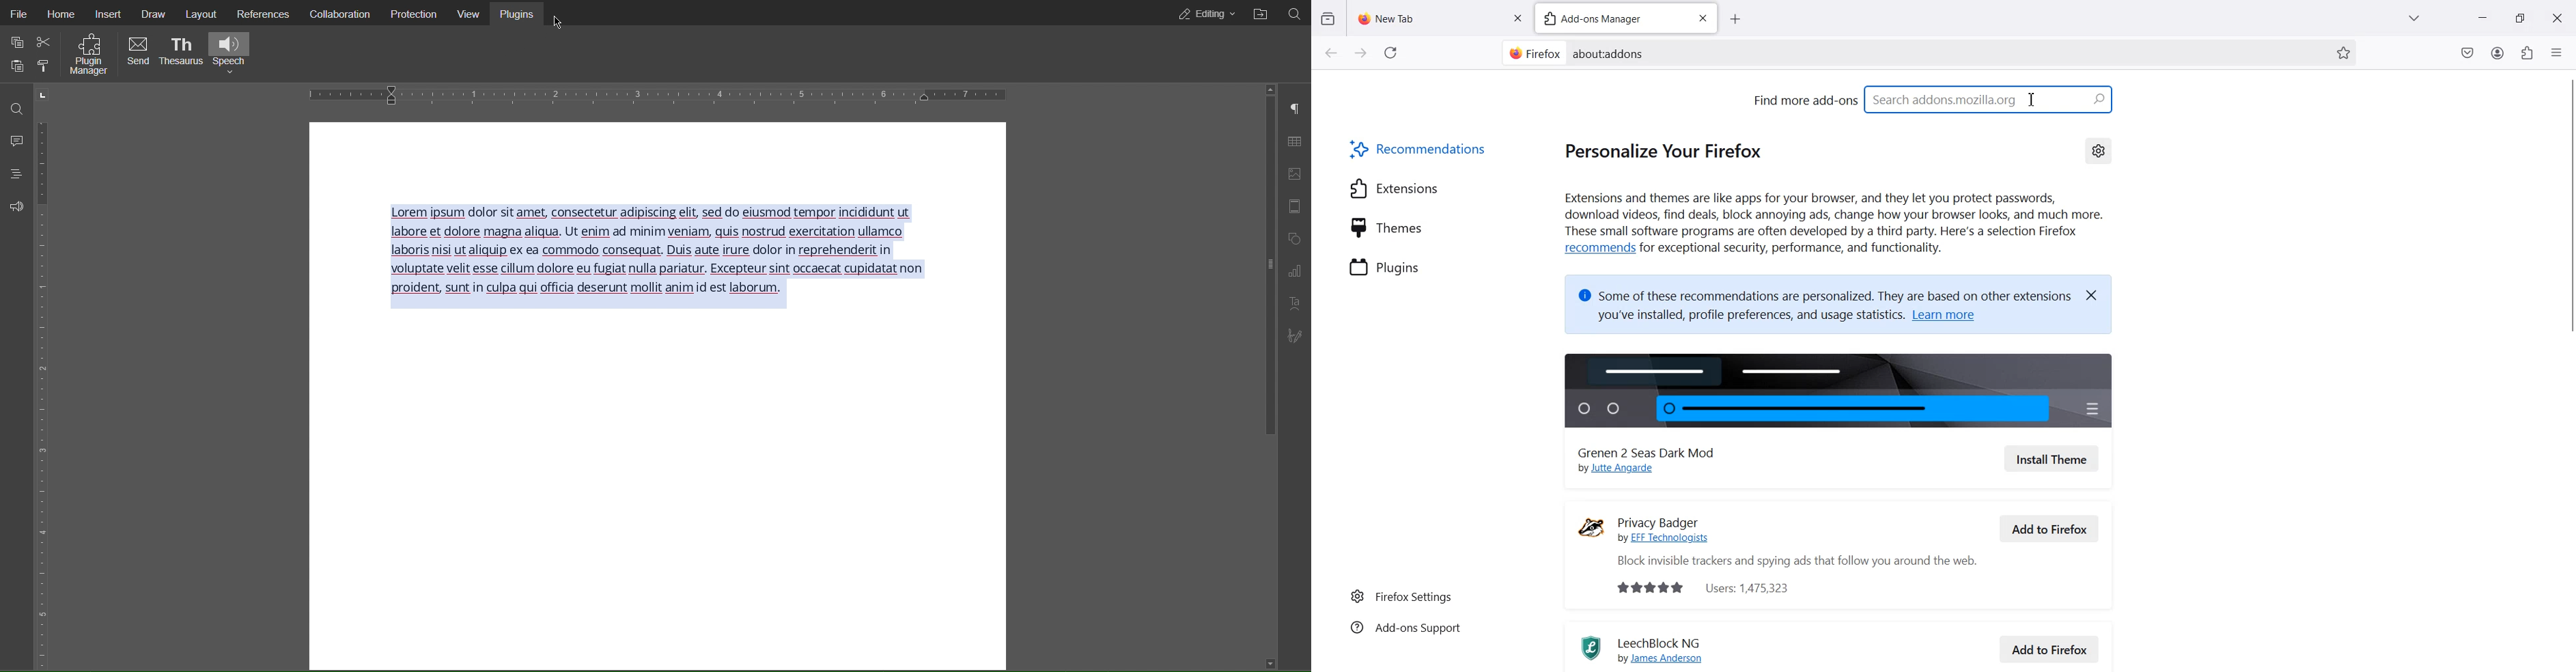  Describe the element at coordinates (1295, 303) in the screenshot. I see `Text Art` at that location.